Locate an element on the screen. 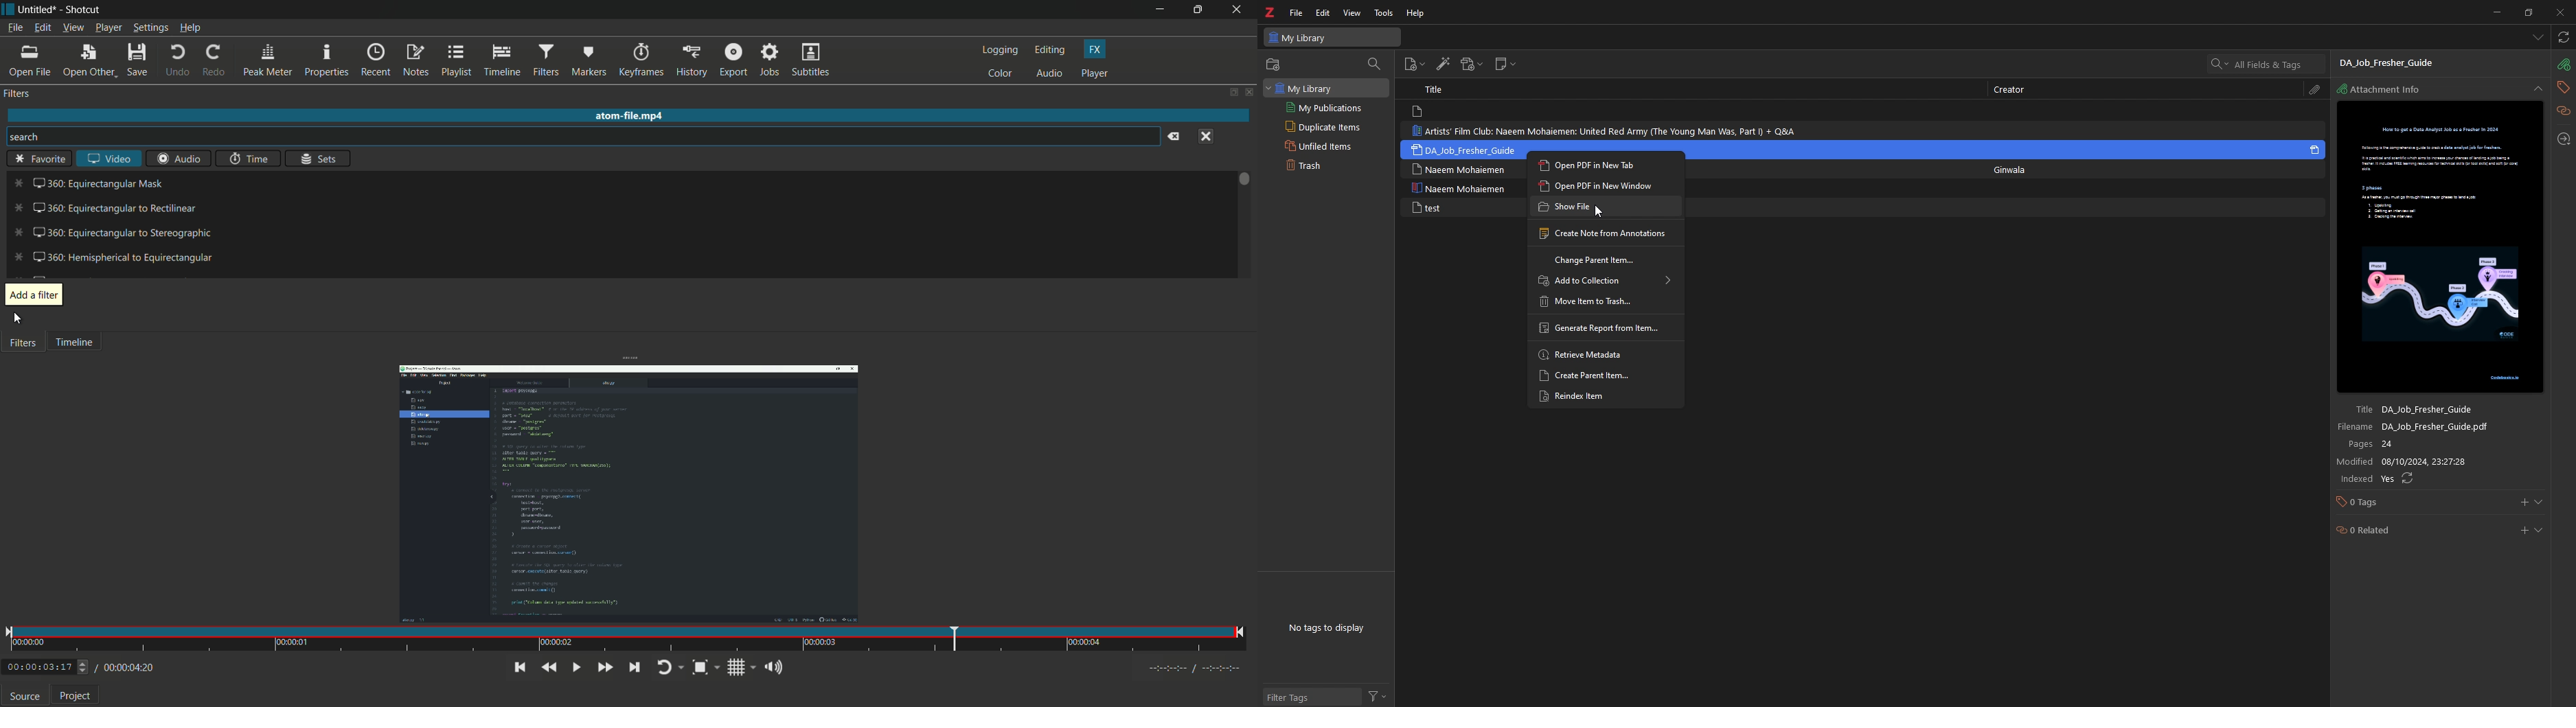 Image resolution: width=2576 pixels, height=728 pixels. change layout is located at coordinates (1229, 91).